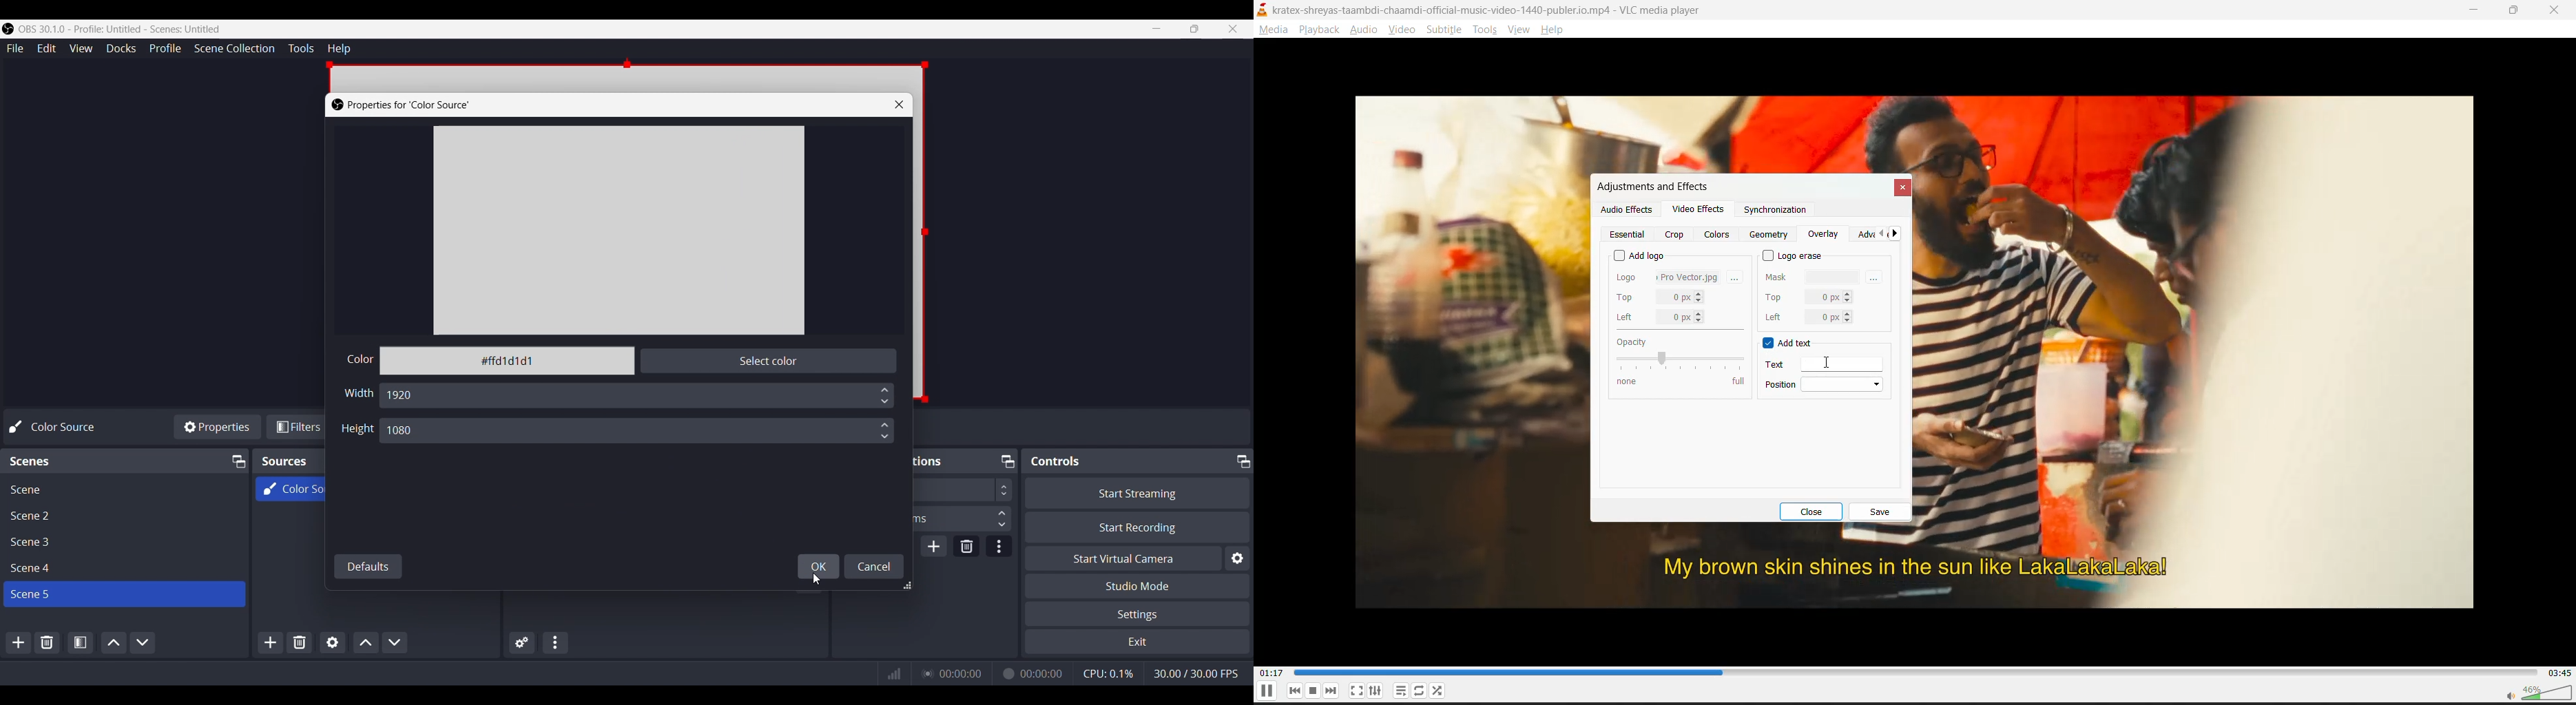 The height and width of the screenshot is (728, 2576). I want to click on Settings, so click(1138, 614).